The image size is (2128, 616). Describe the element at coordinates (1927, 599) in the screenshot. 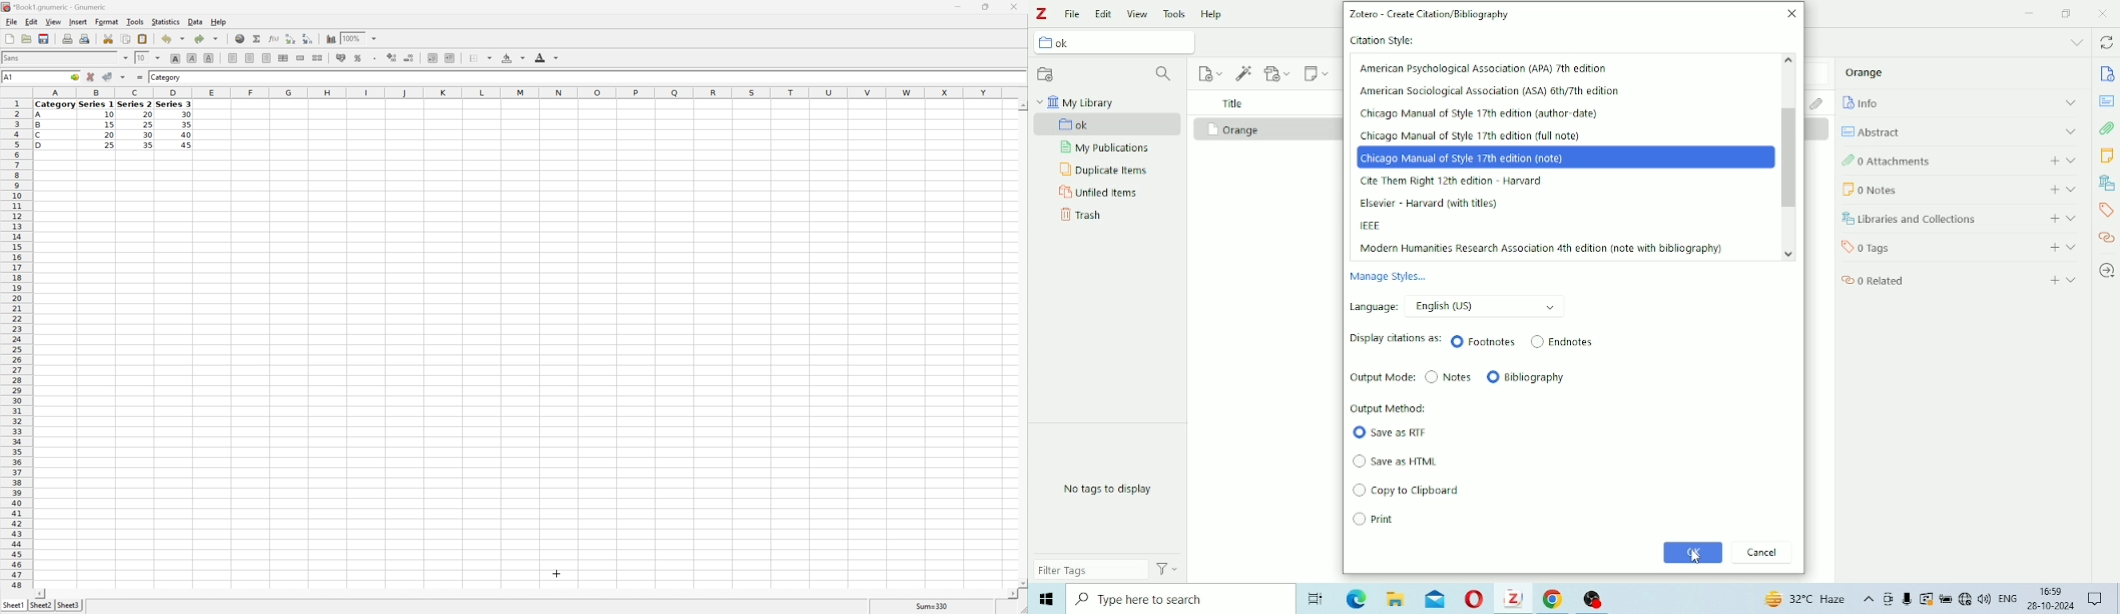

I see `Warning` at that location.